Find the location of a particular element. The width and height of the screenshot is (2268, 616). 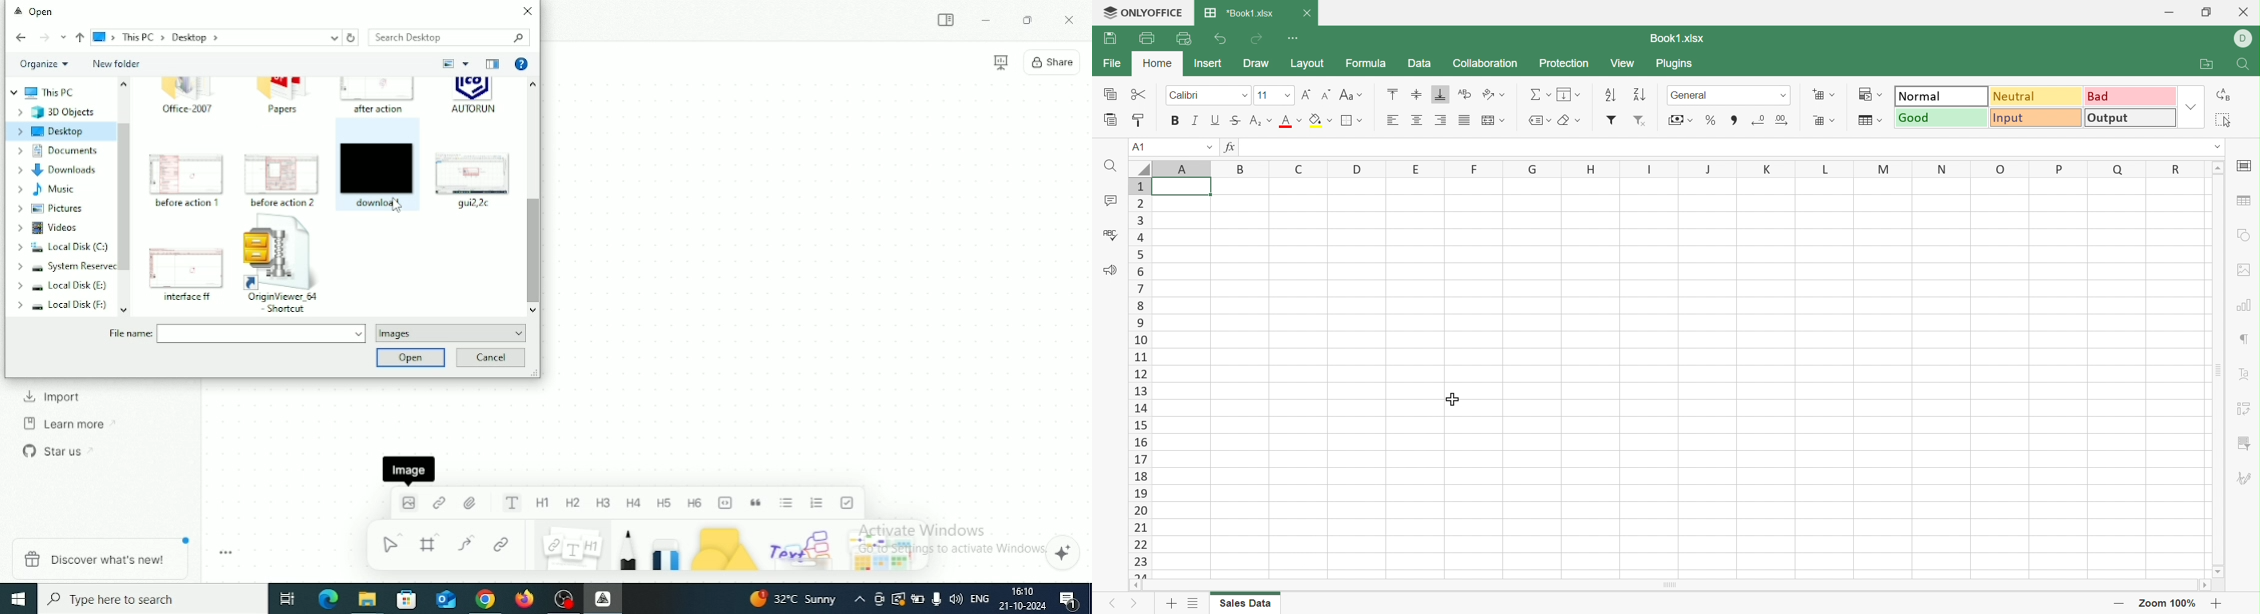

Zoom in is located at coordinates (2218, 602).